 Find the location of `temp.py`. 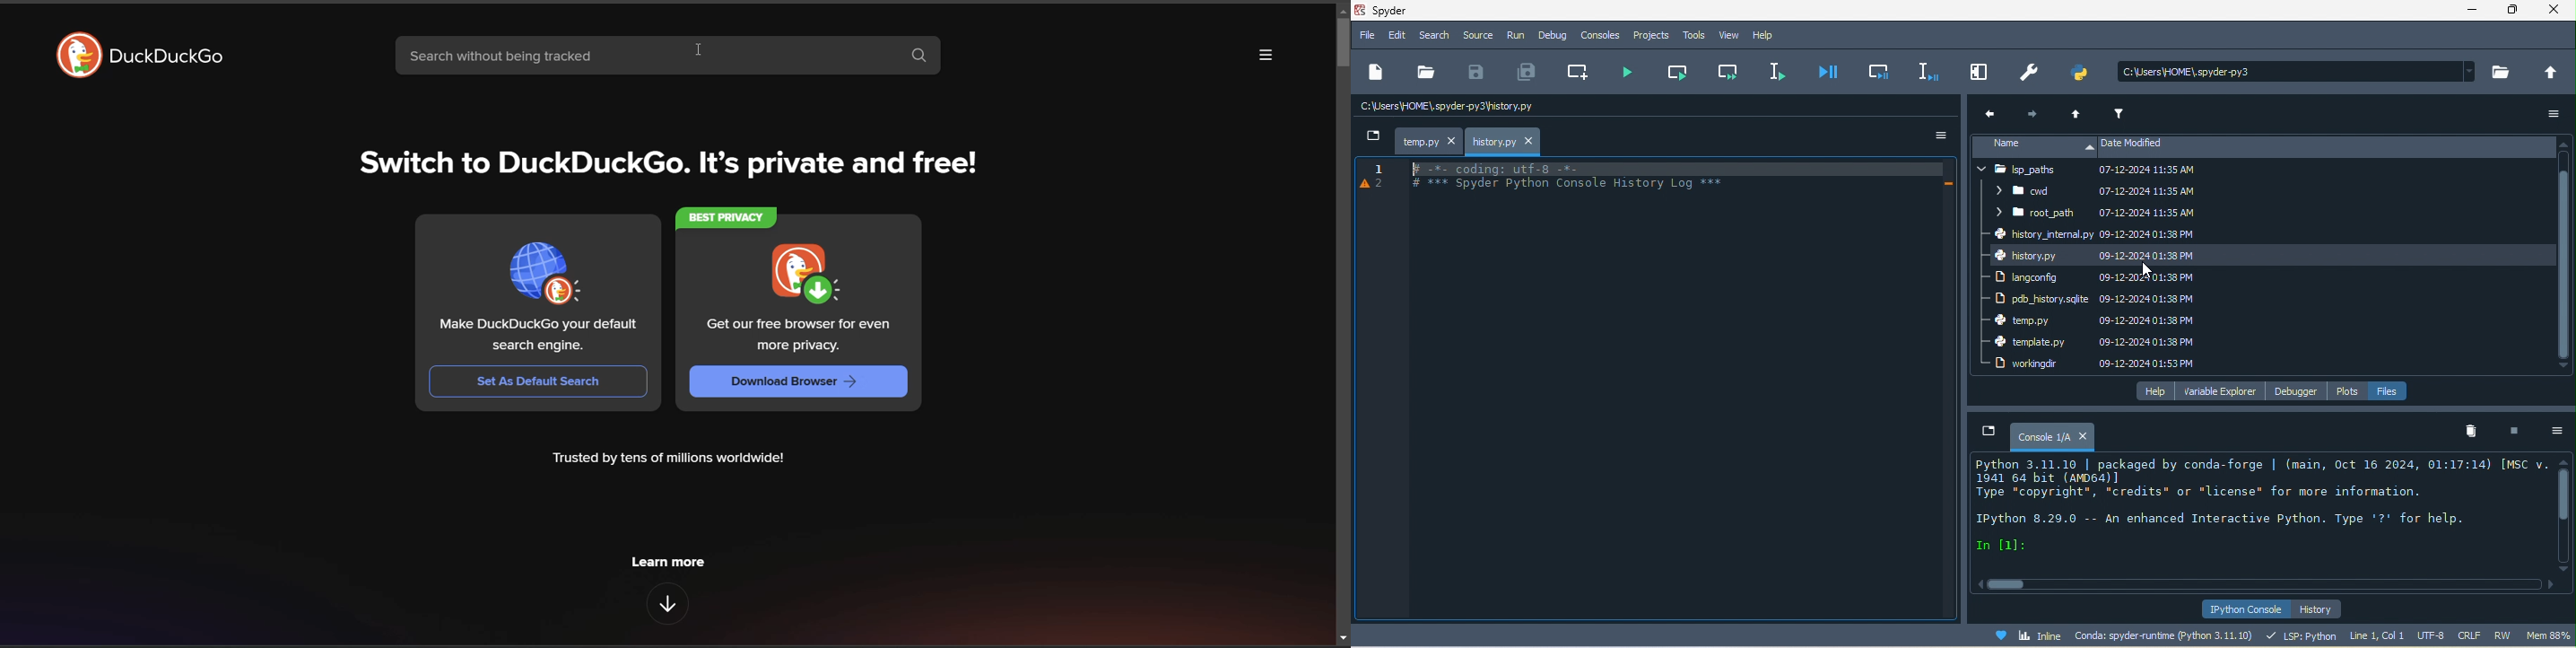

temp.py is located at coordinates (2031, 322).